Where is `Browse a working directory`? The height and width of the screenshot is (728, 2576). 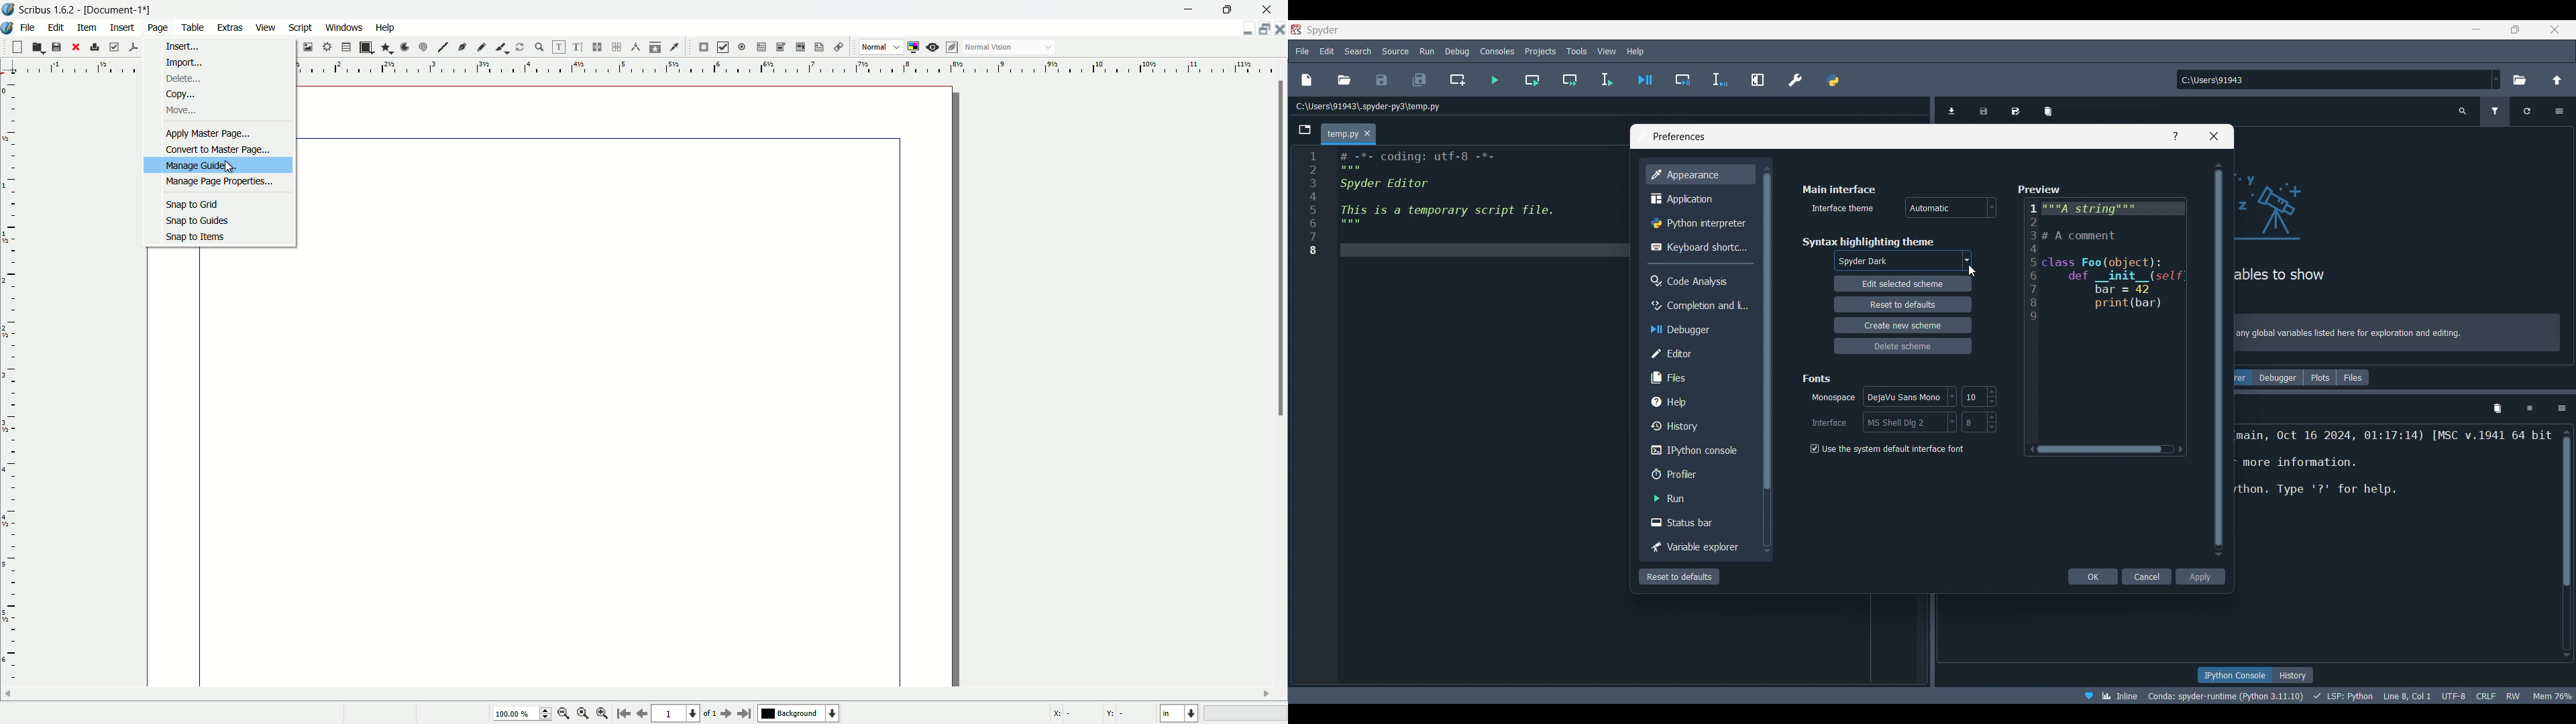
Browse a working directory is located at coordinates (2520, 80).